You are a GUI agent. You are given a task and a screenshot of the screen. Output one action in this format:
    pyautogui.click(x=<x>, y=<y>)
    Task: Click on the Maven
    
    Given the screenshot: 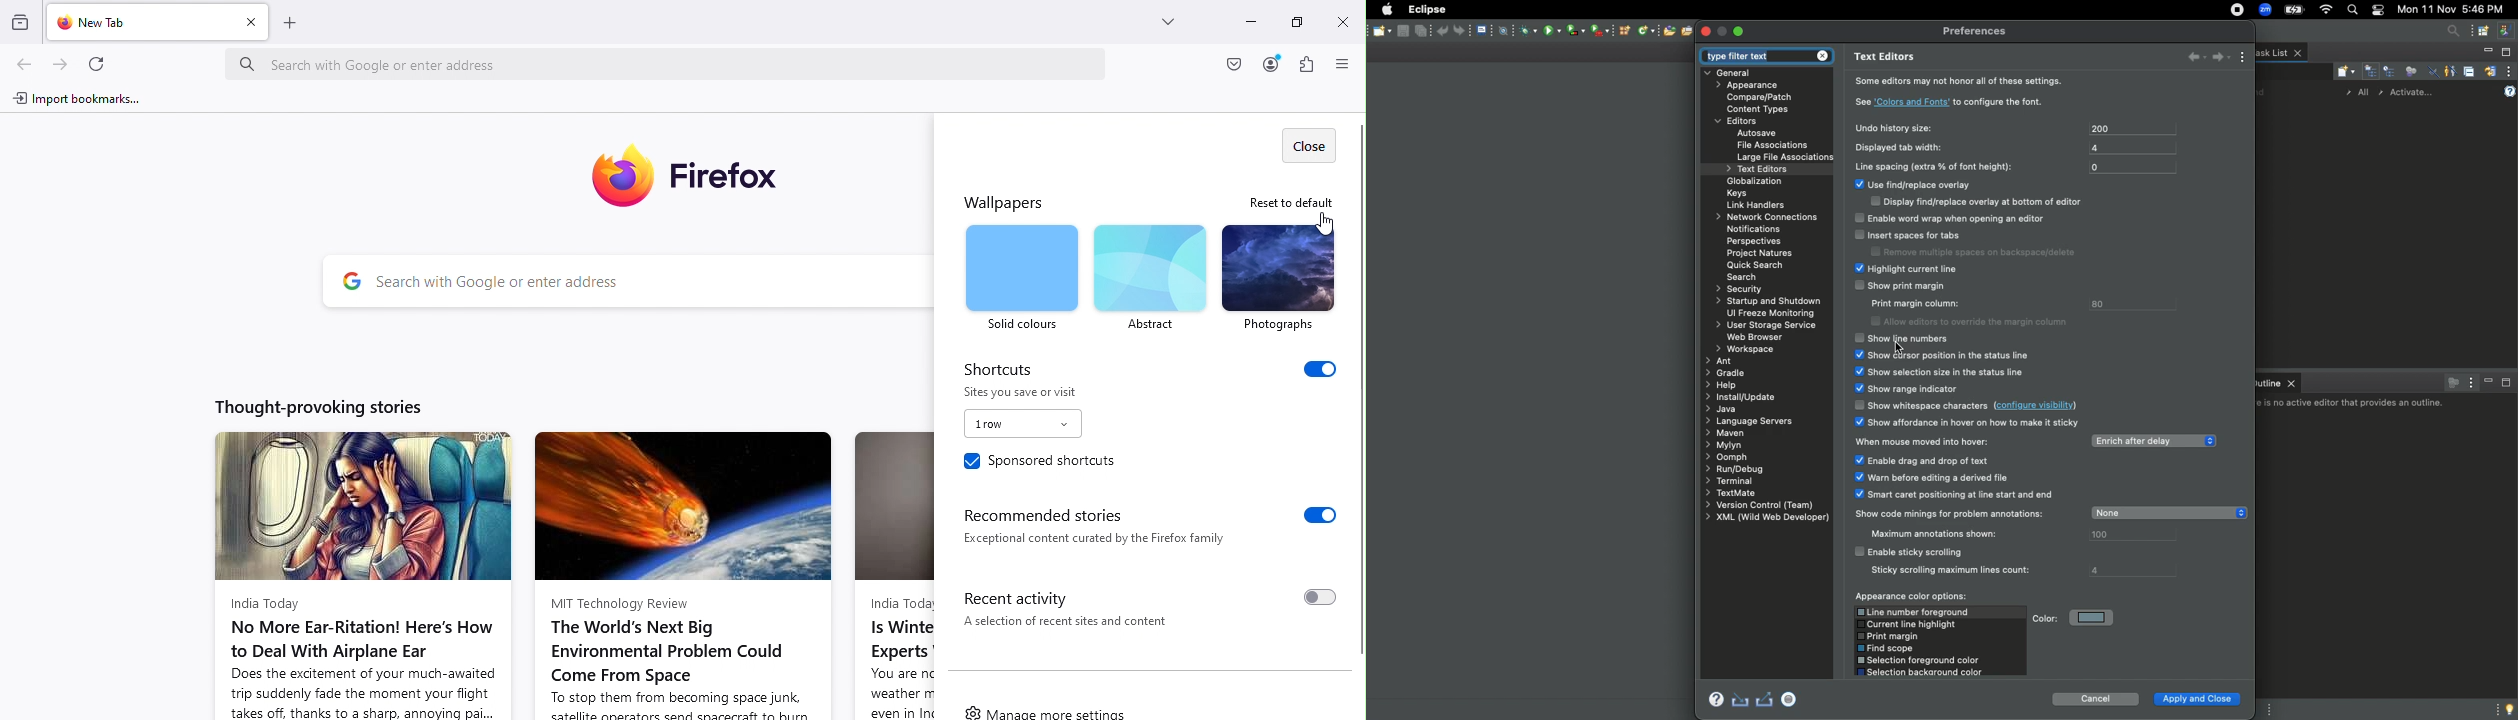 What is the action you would take?
    pyautogui.click(x=1725, y=432)
    